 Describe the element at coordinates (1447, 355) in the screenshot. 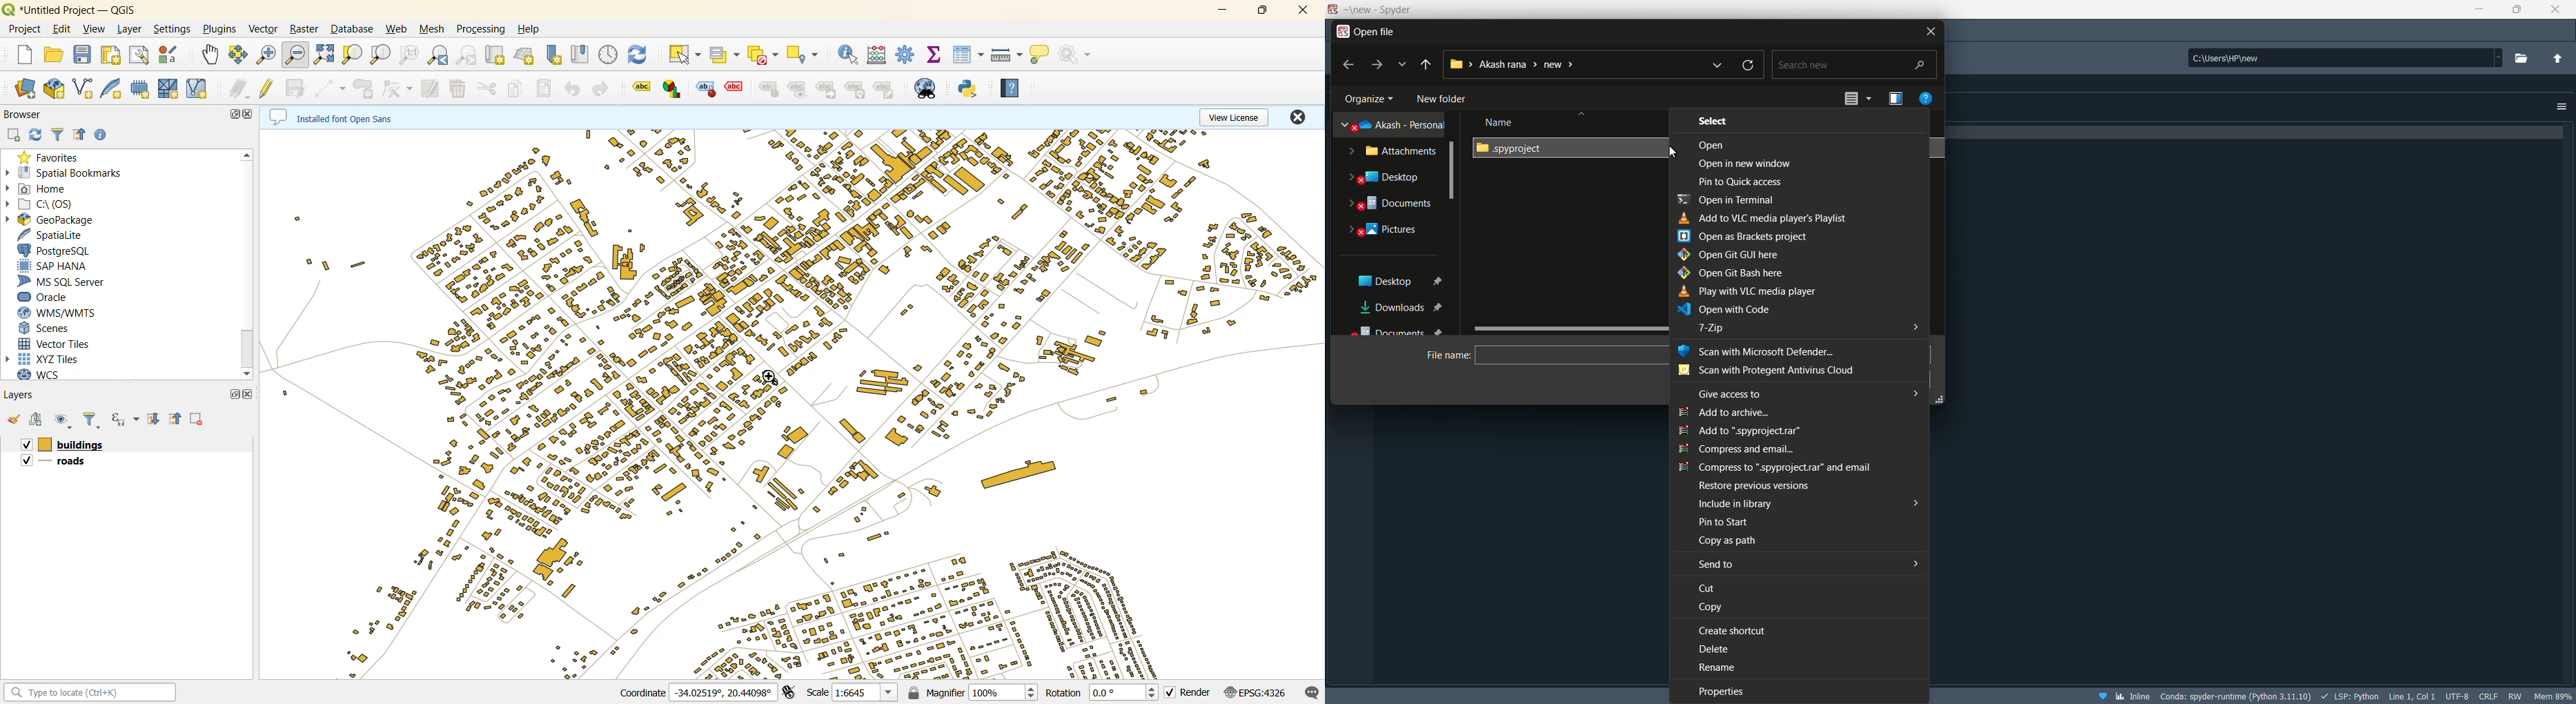

I see `File name` at that location.